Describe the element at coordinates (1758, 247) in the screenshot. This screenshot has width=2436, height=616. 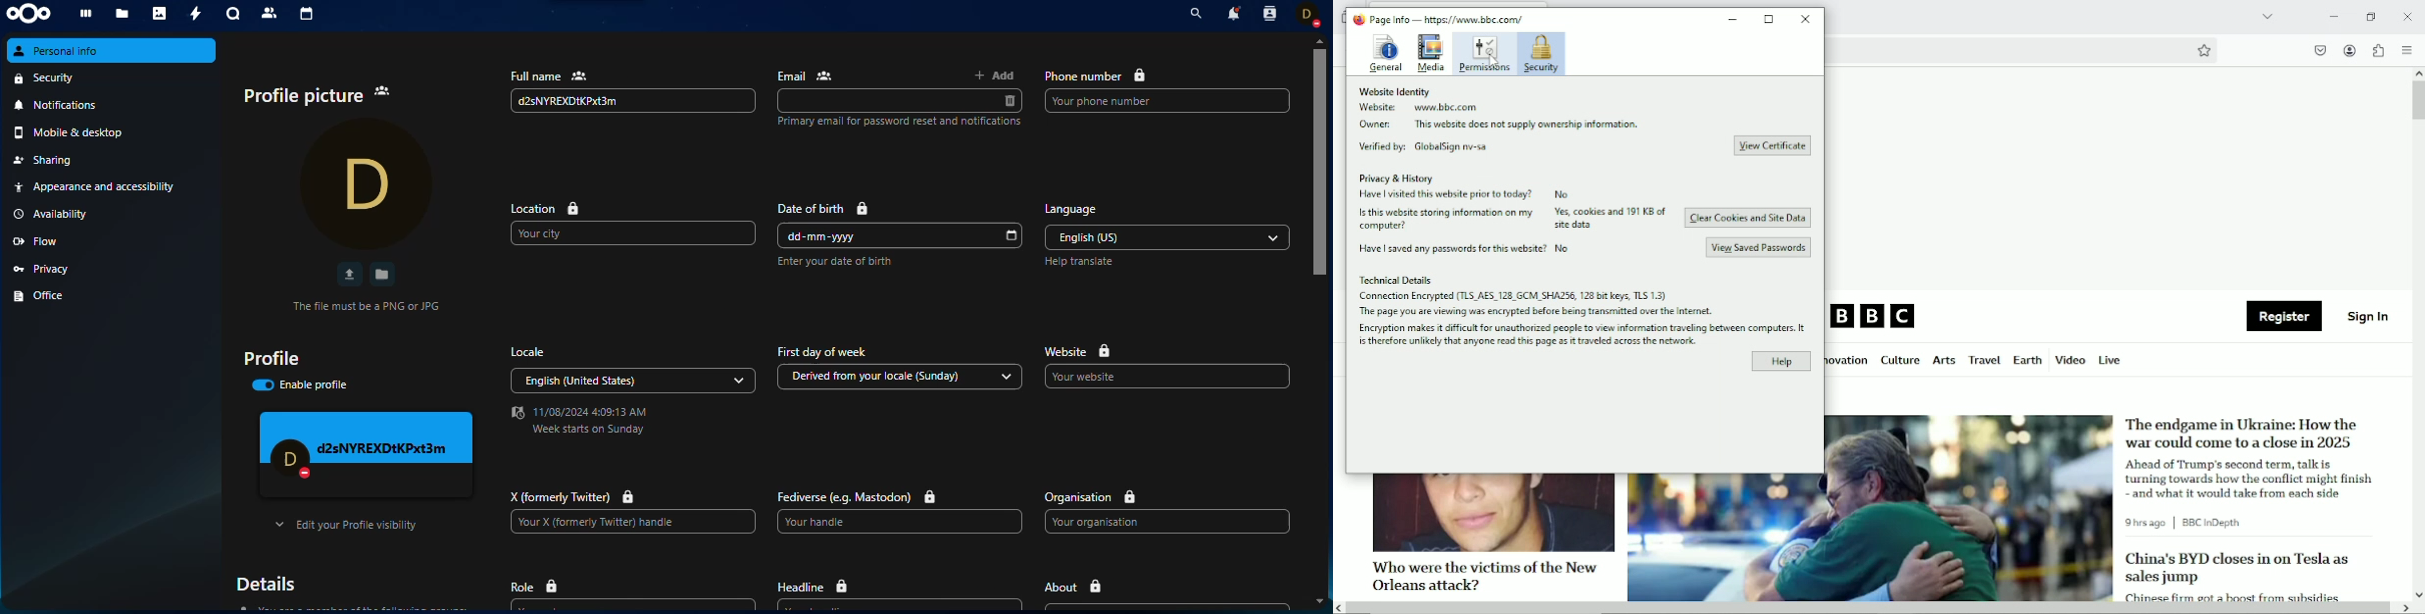
I see `View Saved Passwords` at that location.